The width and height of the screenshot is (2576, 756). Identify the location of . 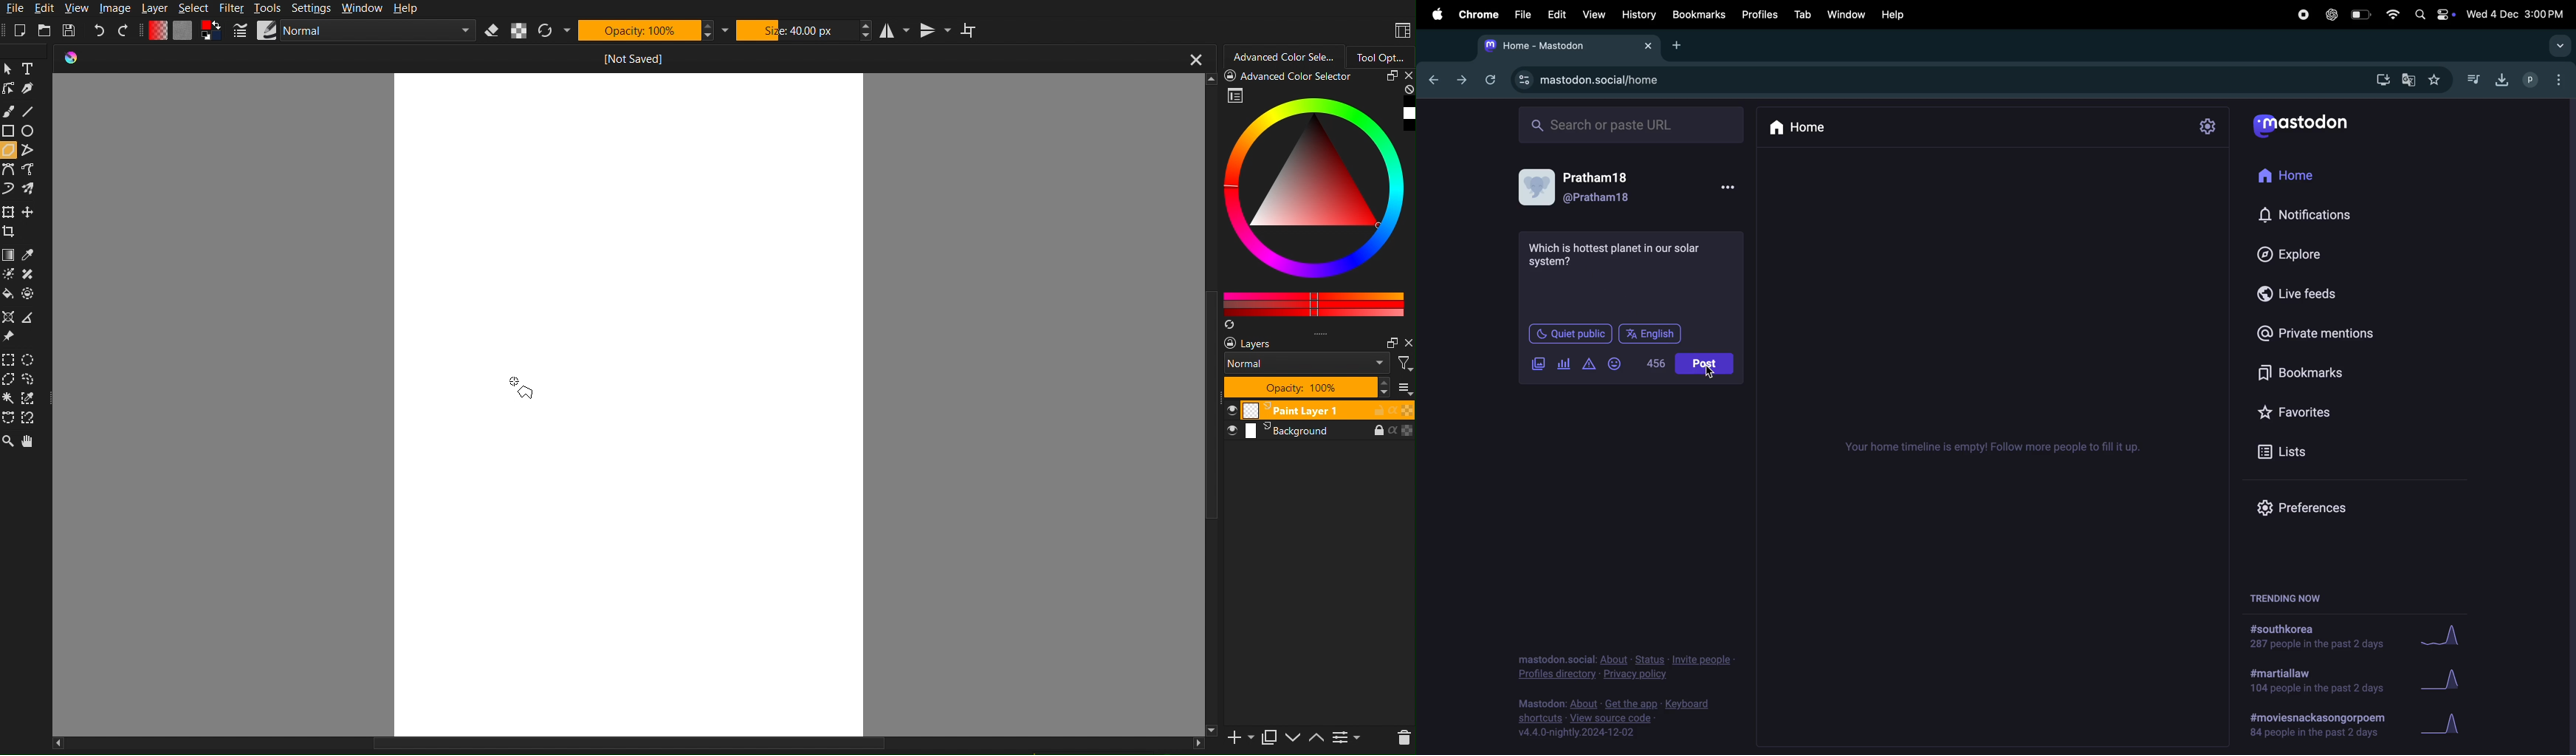
(2331, 15).